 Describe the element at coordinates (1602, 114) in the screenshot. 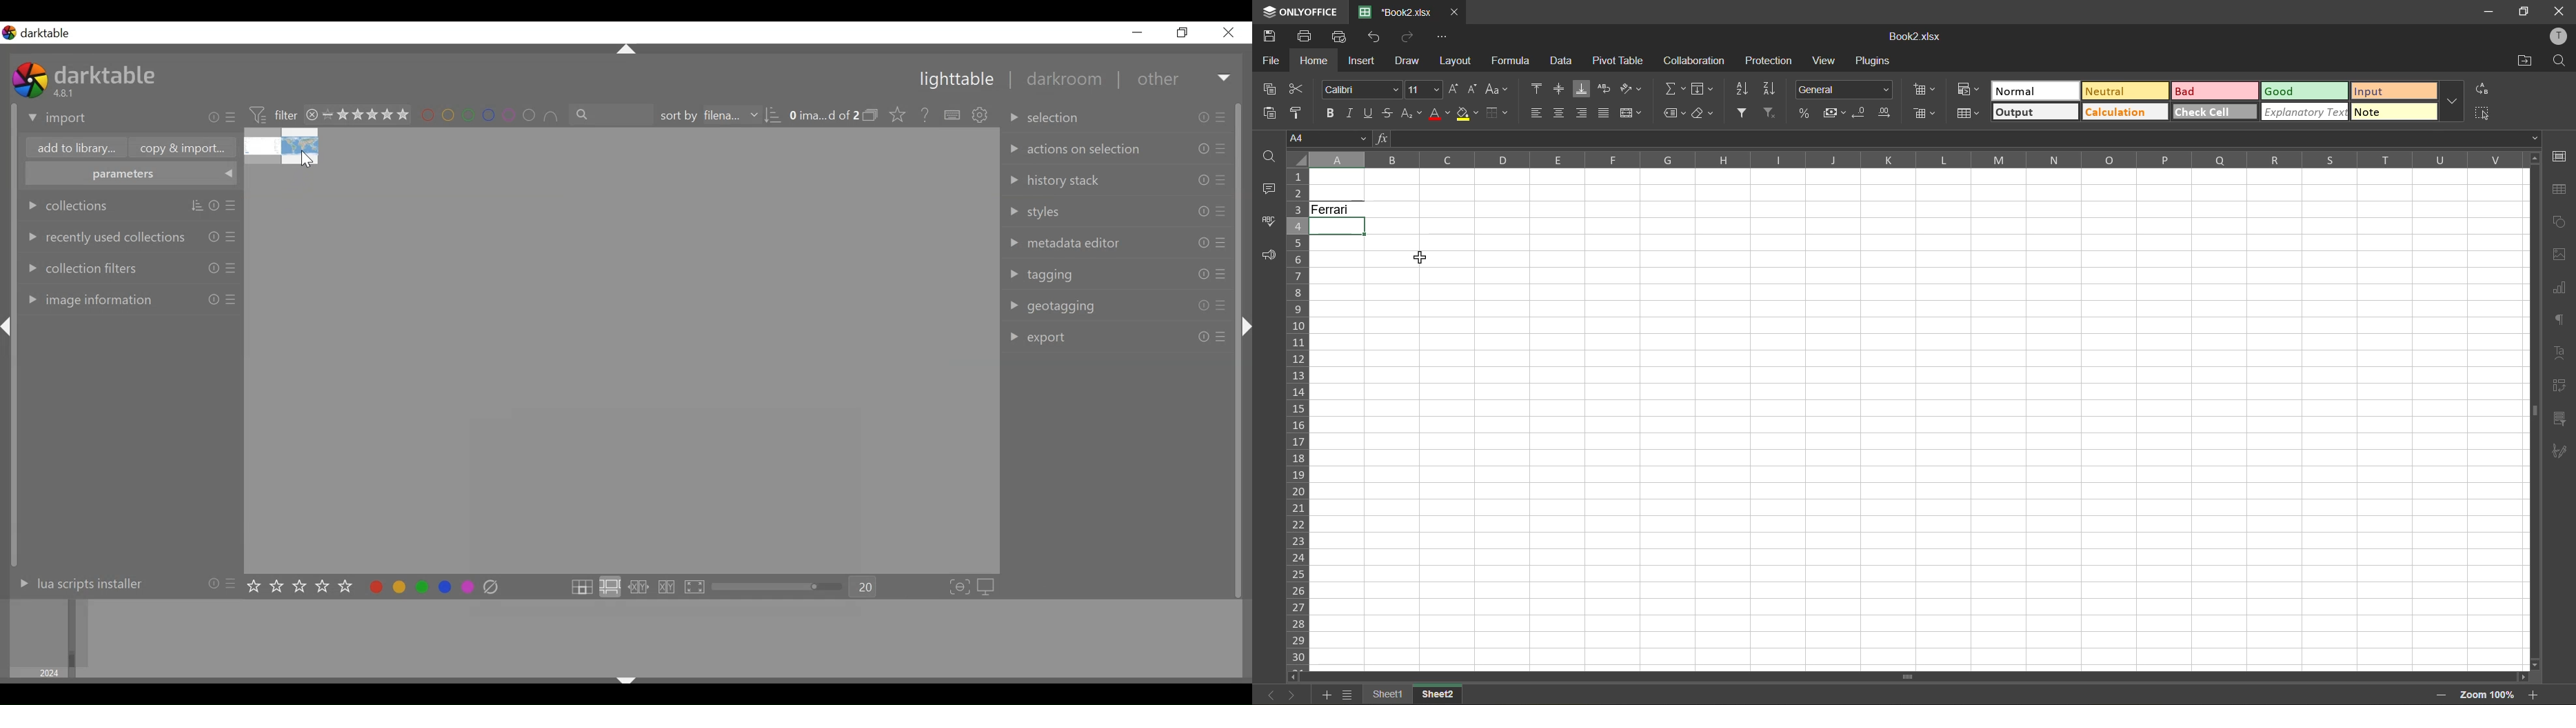

I see `justified` at that location.